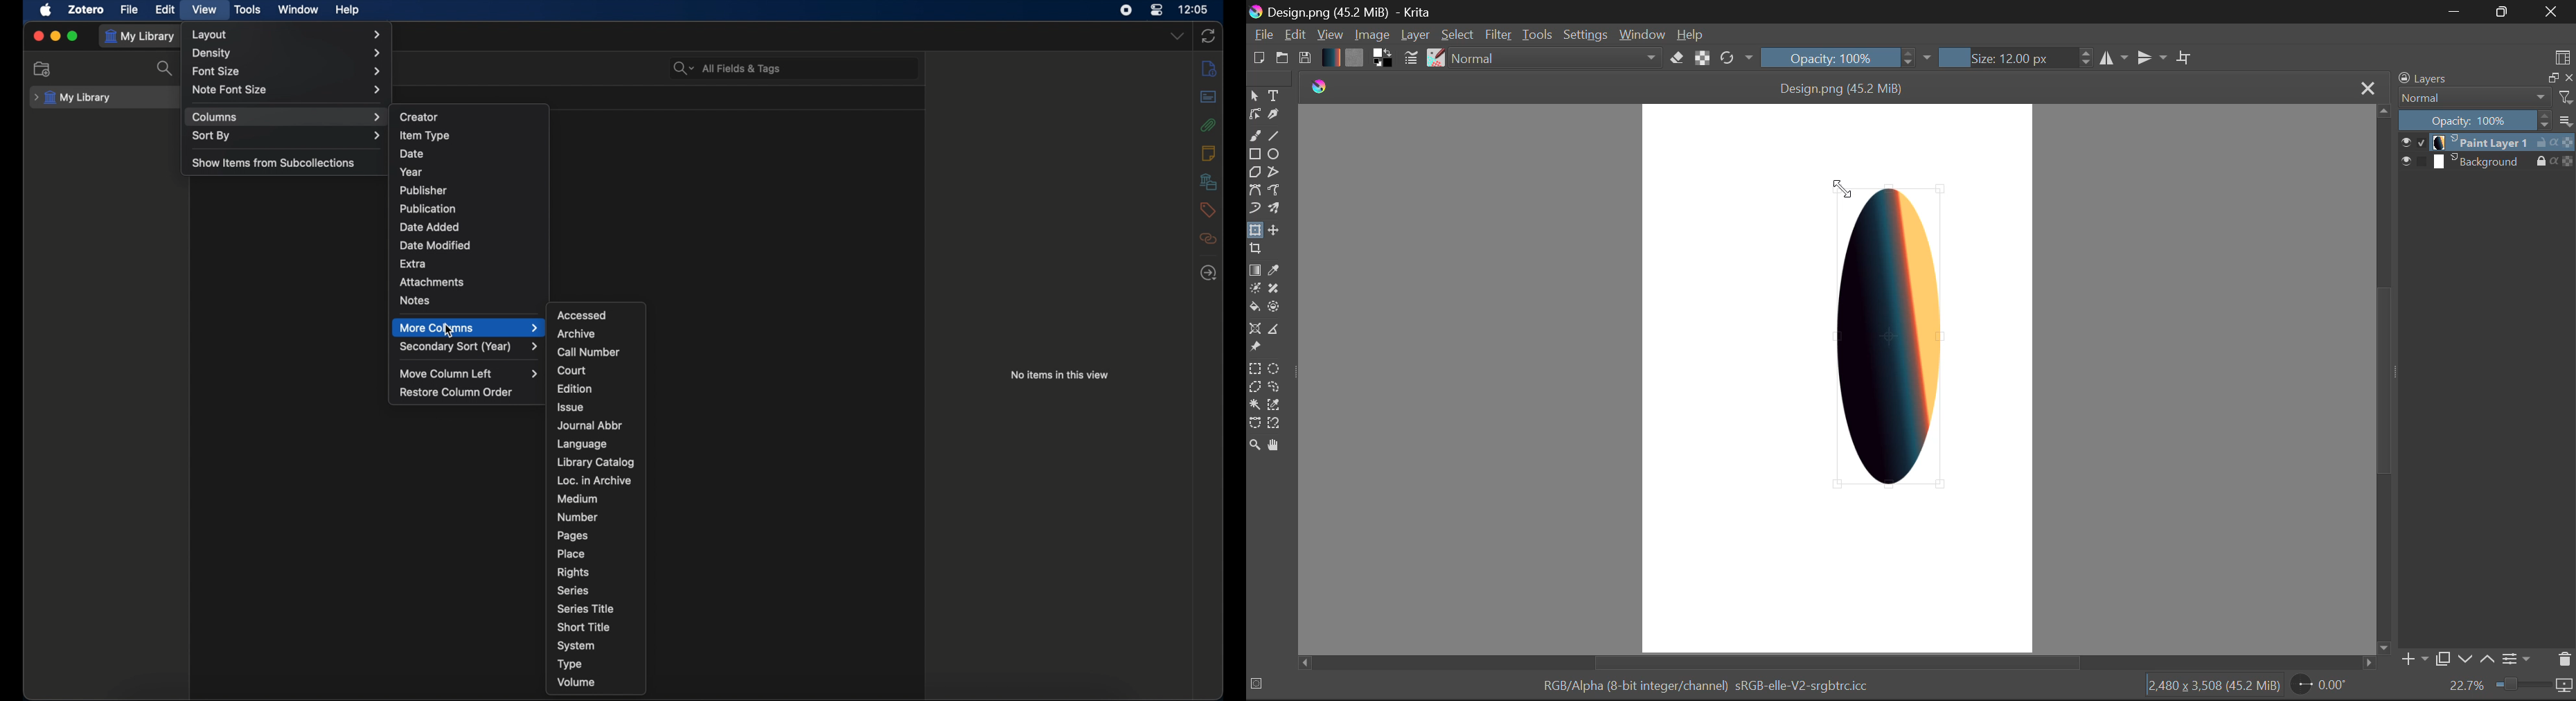 The width and height of the screenshot is (2576, 728). What do you see at coordinates (38, 36) in the screenshot?
I see `close` at bounding box center [38, 36].